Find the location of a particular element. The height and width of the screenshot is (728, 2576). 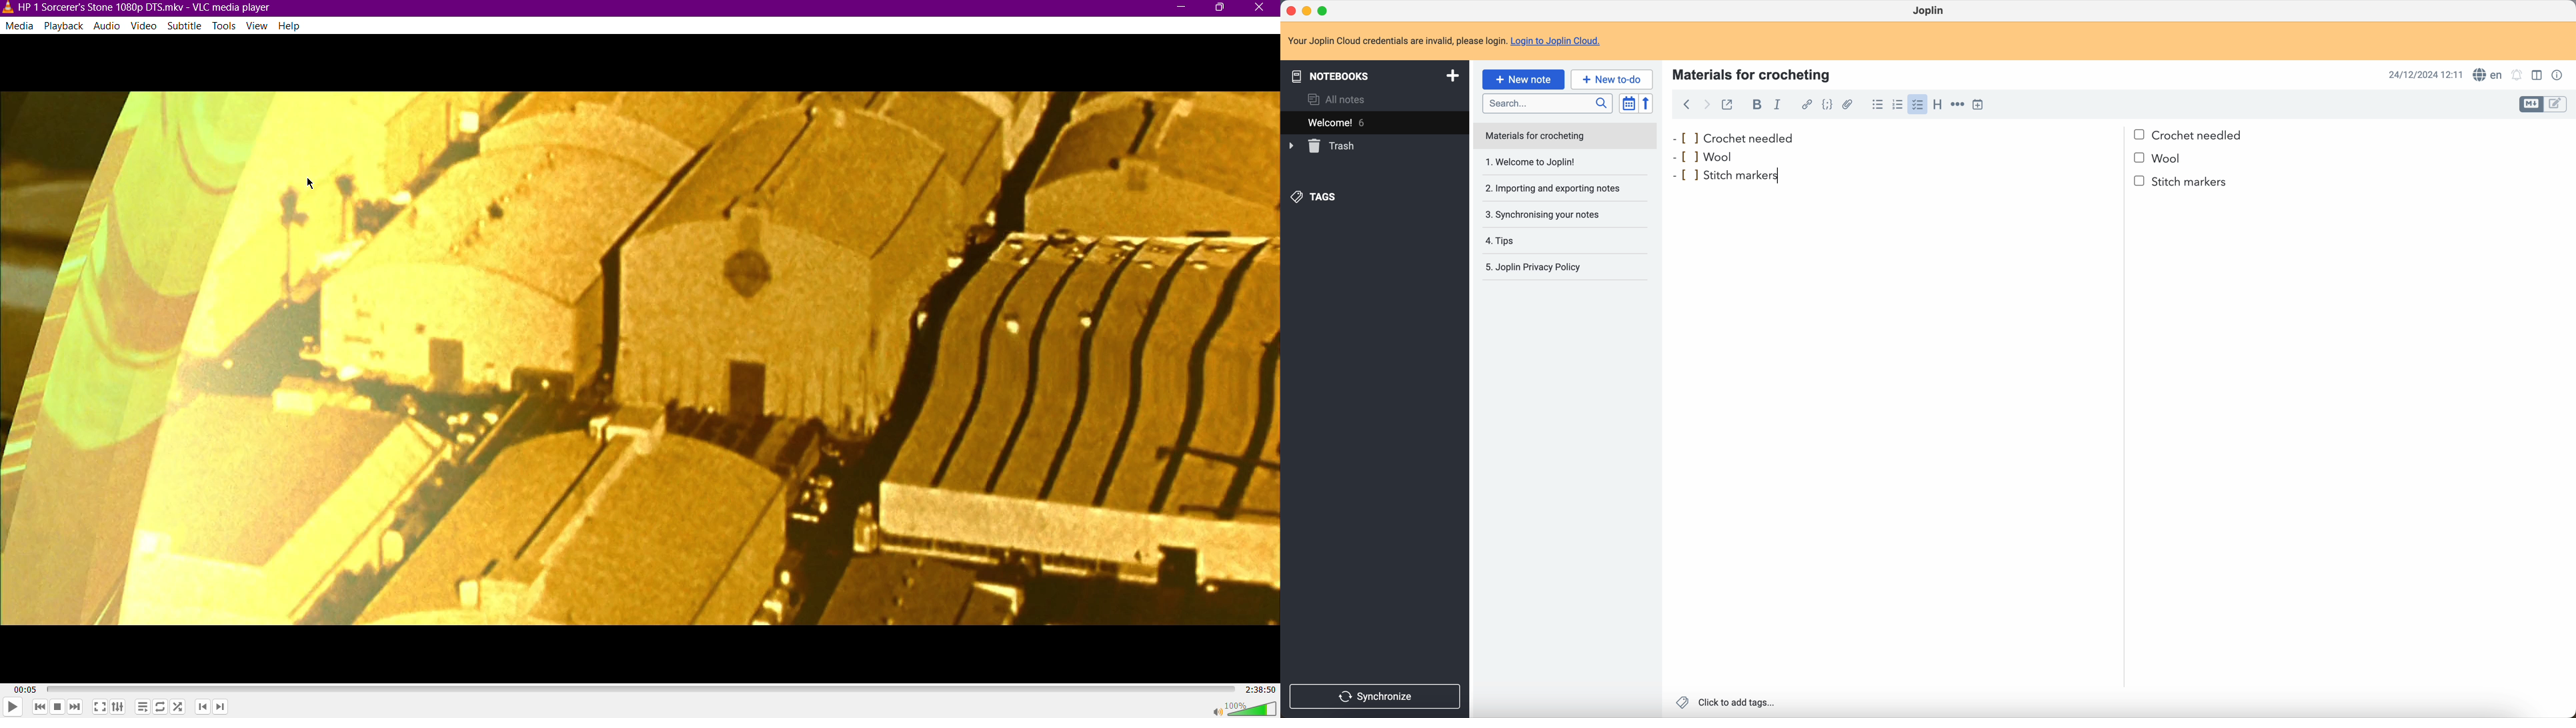

note properties is located at coordinates (2559, 75).